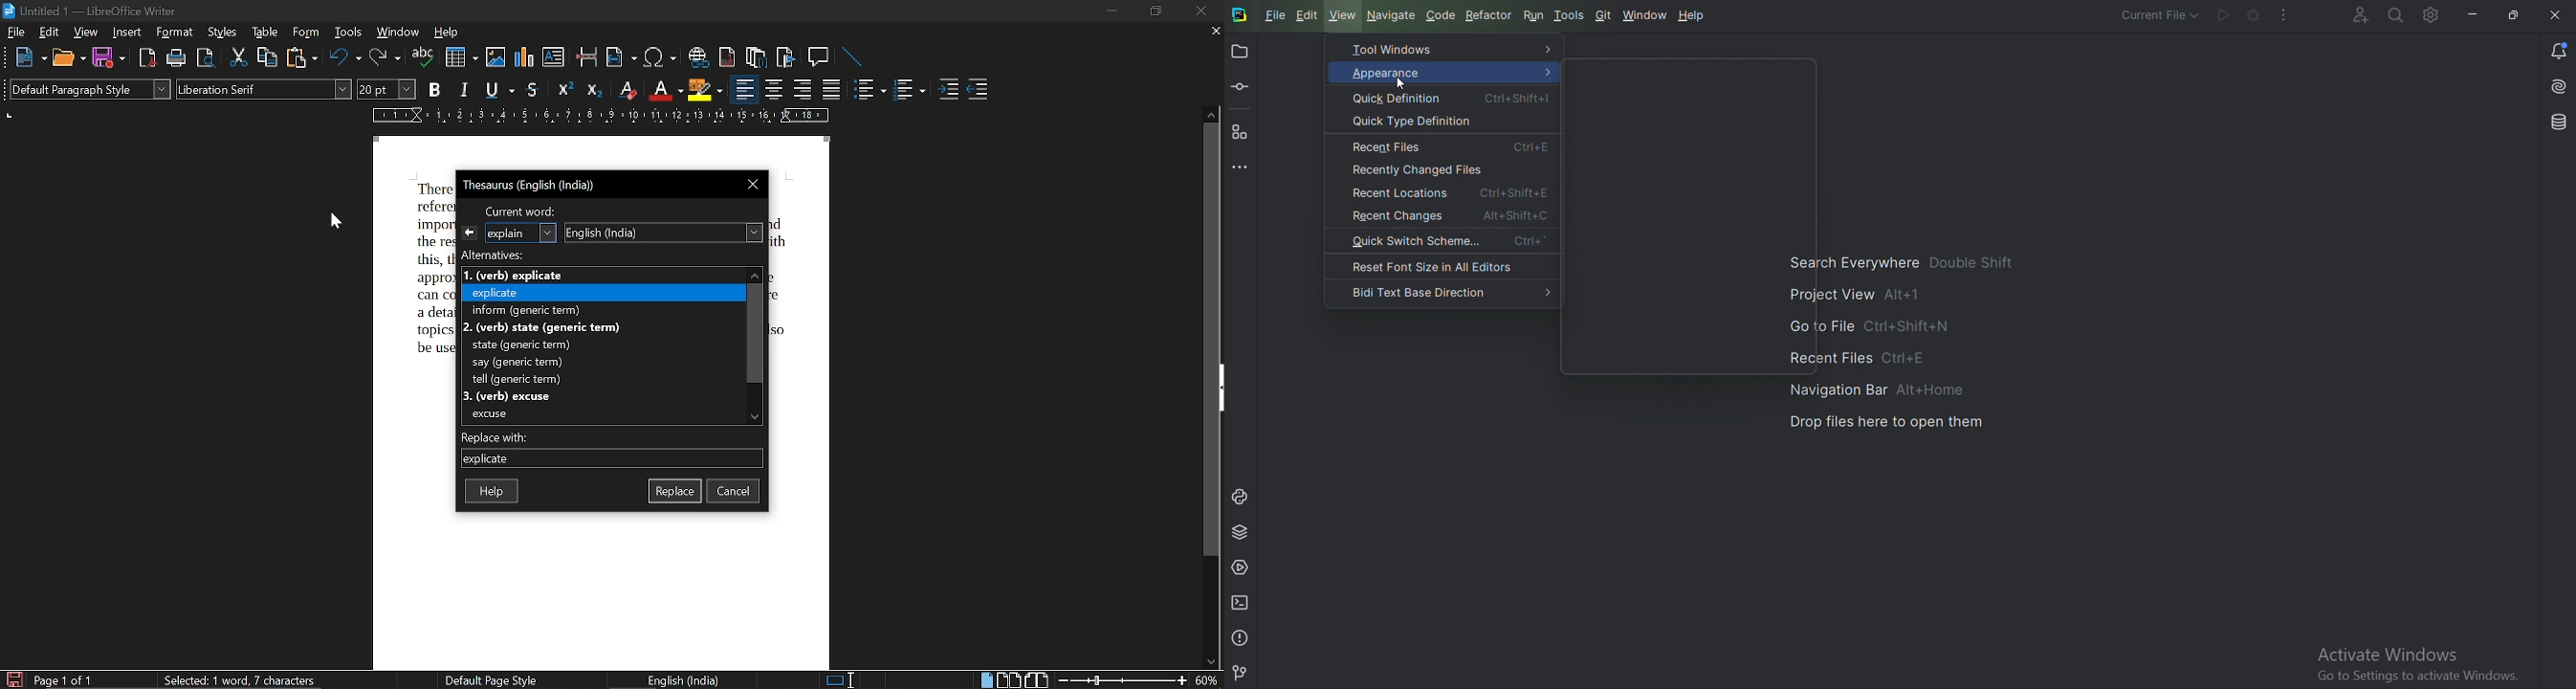 The width and height of the screenshot is (2576, 700). I want to click on move down, so click(755, 416).